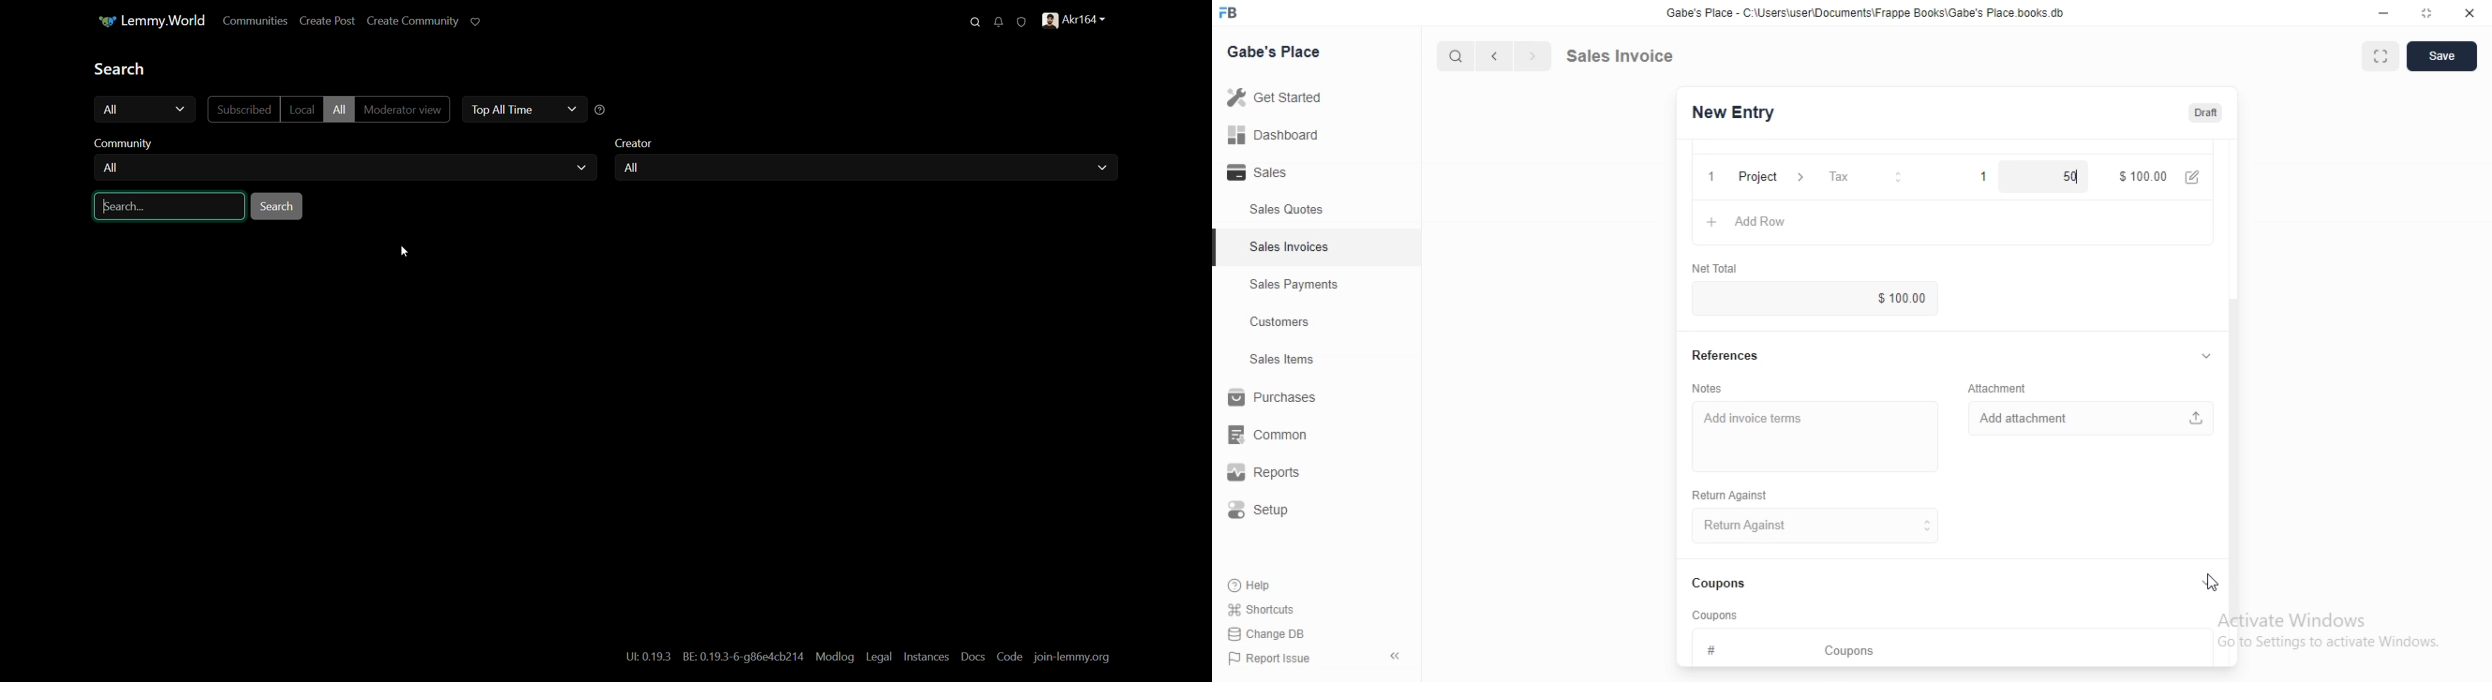  I want to click on close, so click(2469, 14).